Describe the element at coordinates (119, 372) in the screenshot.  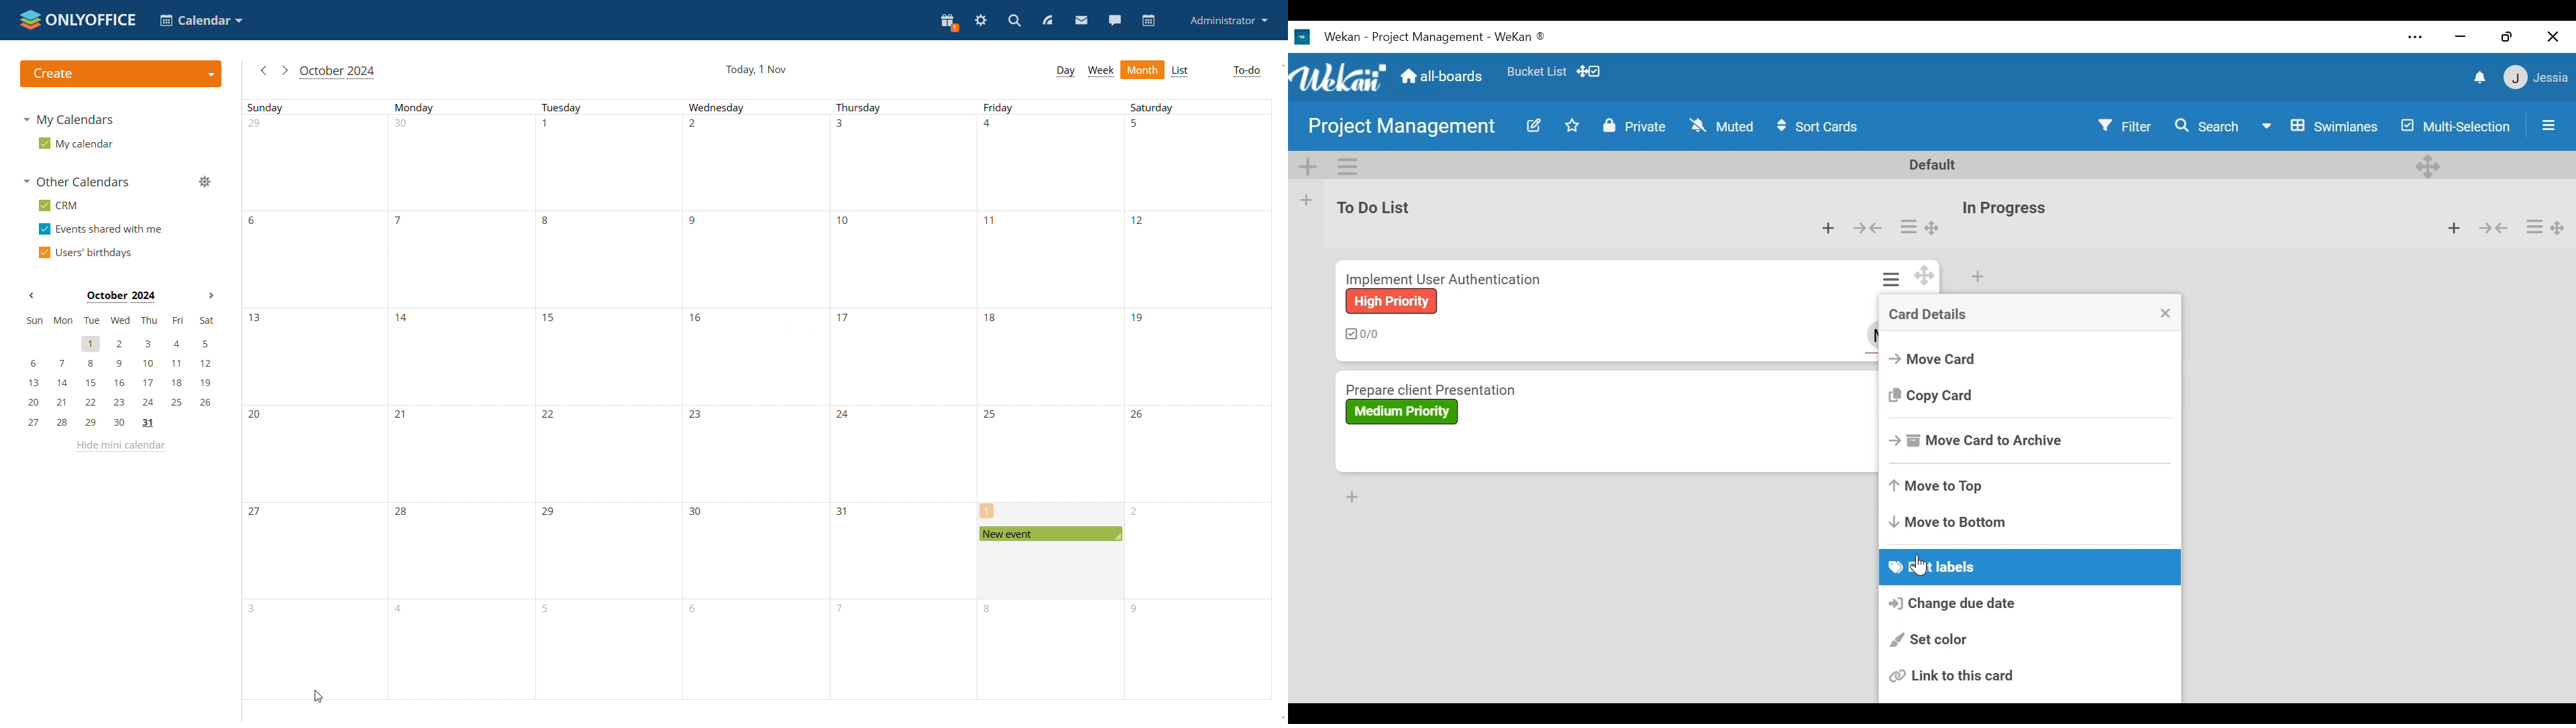
I see `mini calendar` at that location.